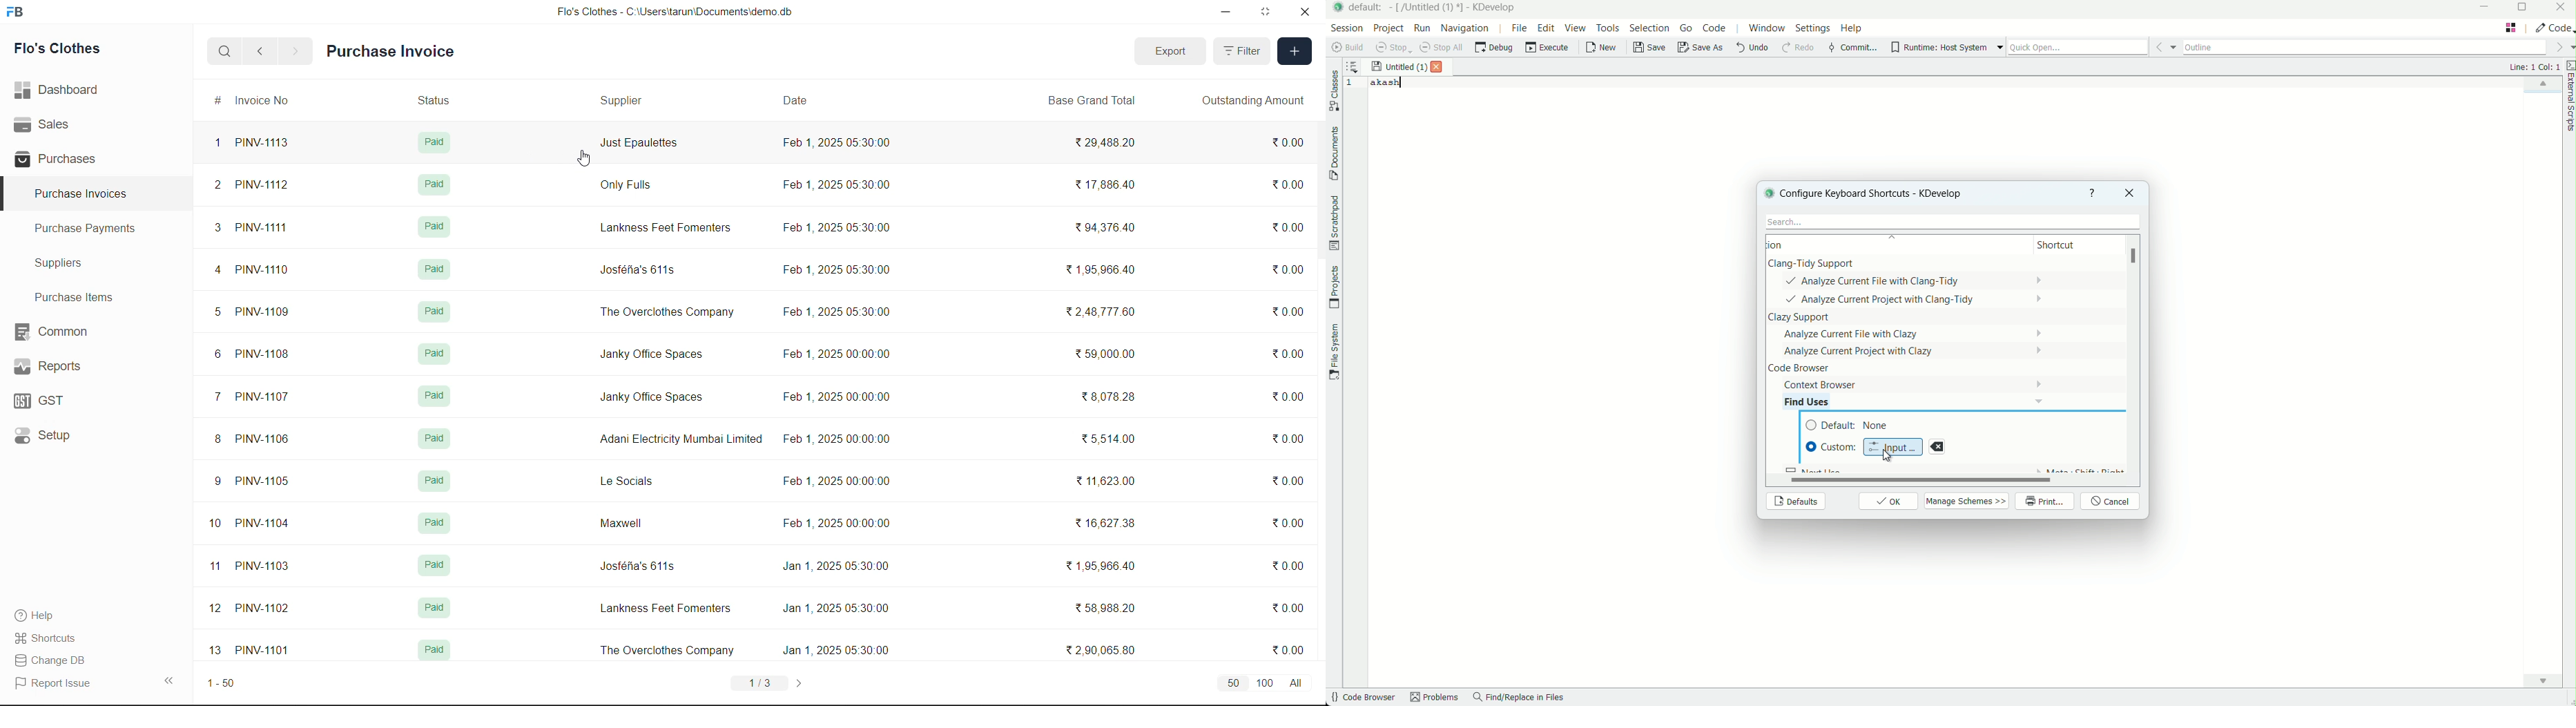  What do you see at coordinates (1286, 145) in the screenshot?
I see `₹0.00` at bounding box center [1286, 145].